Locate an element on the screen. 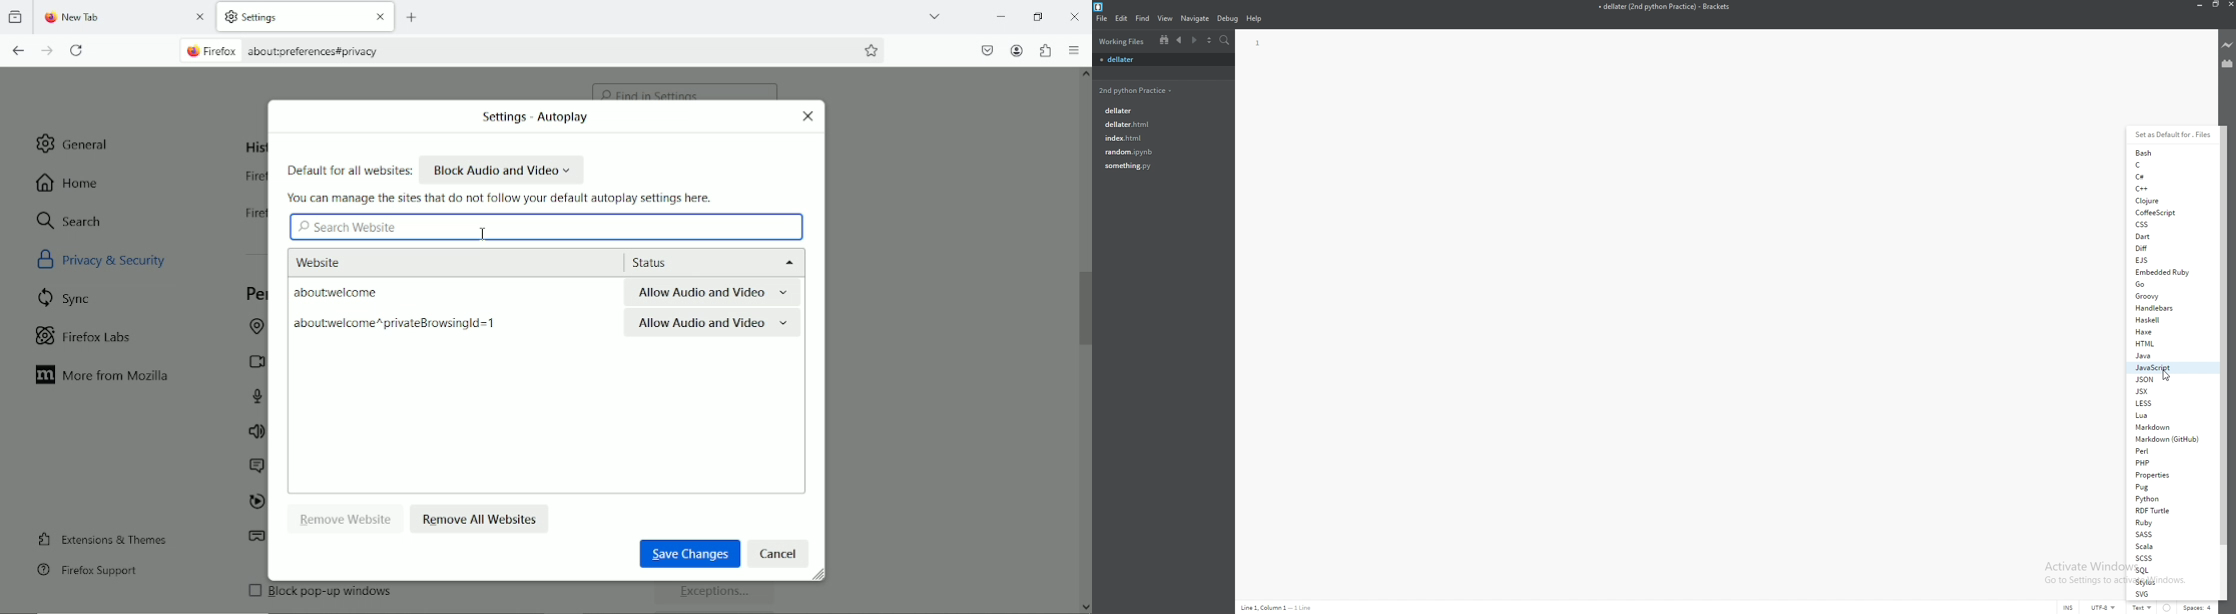 The image size is (2240, 616). you can manage the sites that do not follow your default autoplay settings here. is located at coordinates (503, 198).